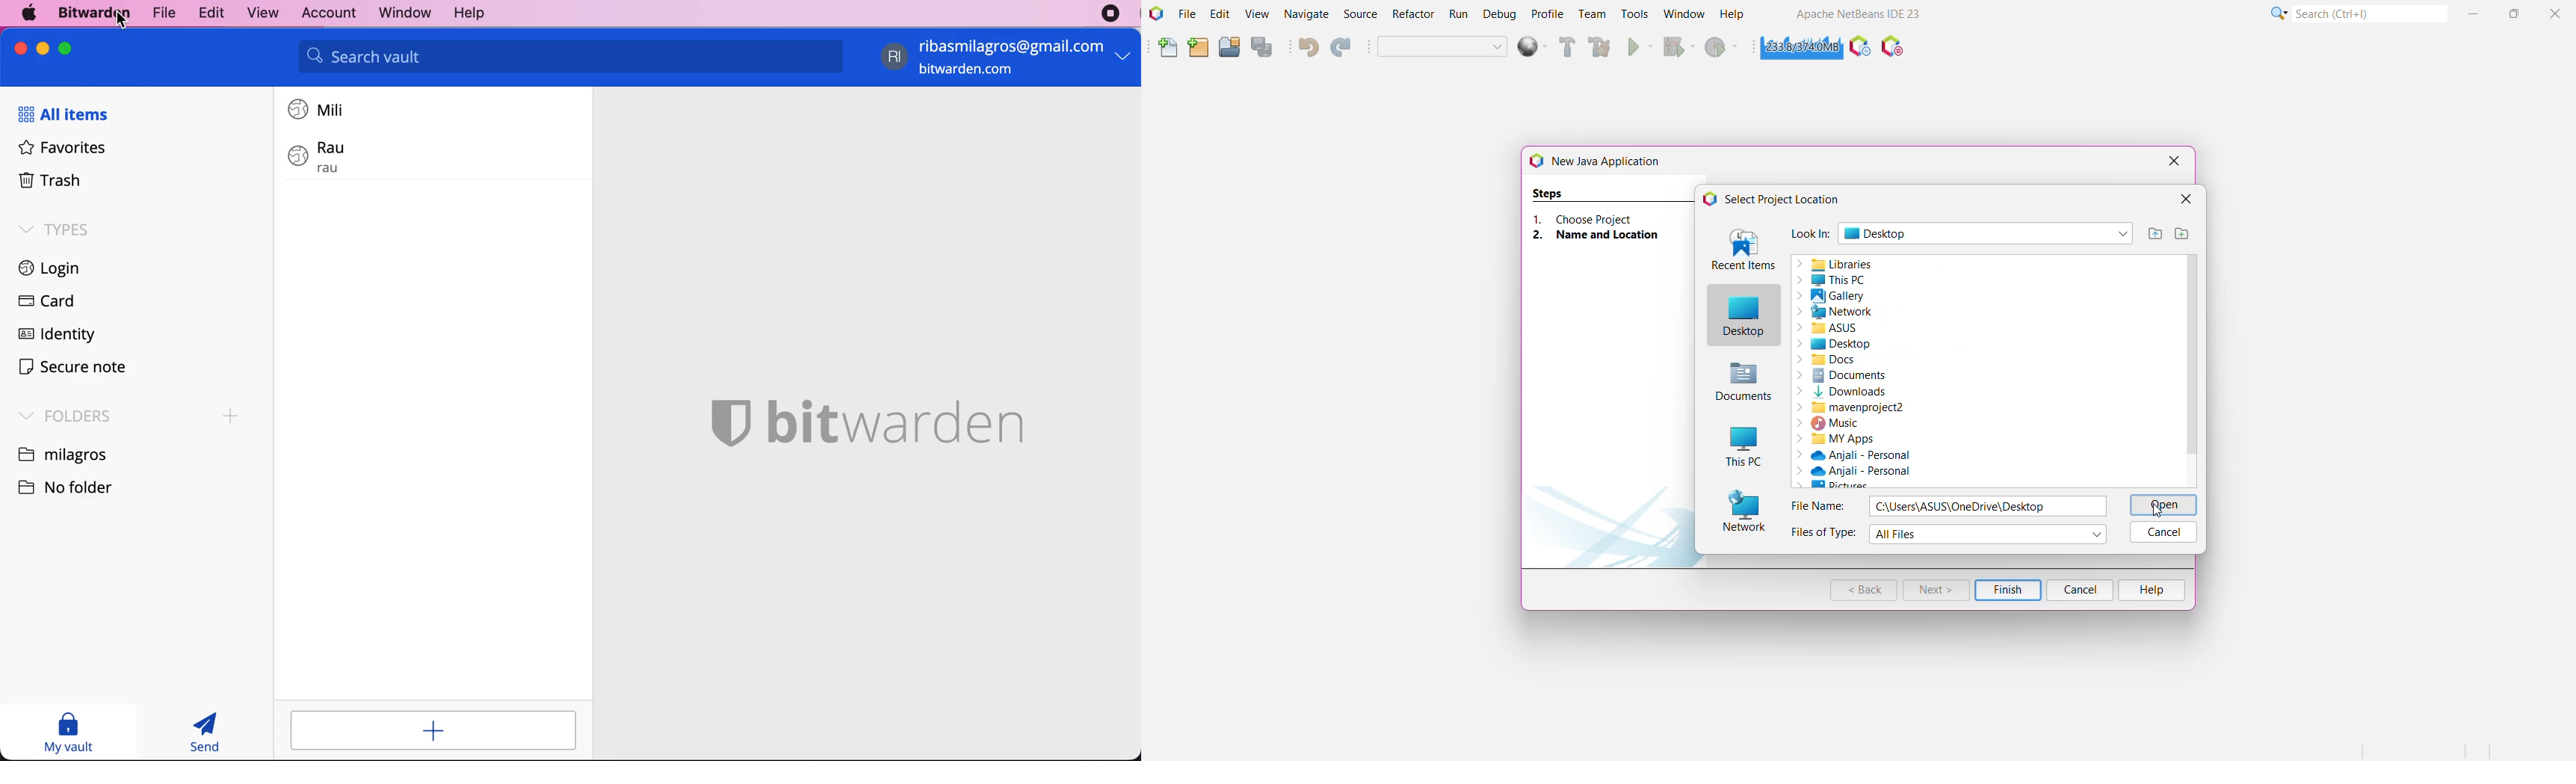 The image size is (2576, 784). I want to click on login 1, so click(320, 109).